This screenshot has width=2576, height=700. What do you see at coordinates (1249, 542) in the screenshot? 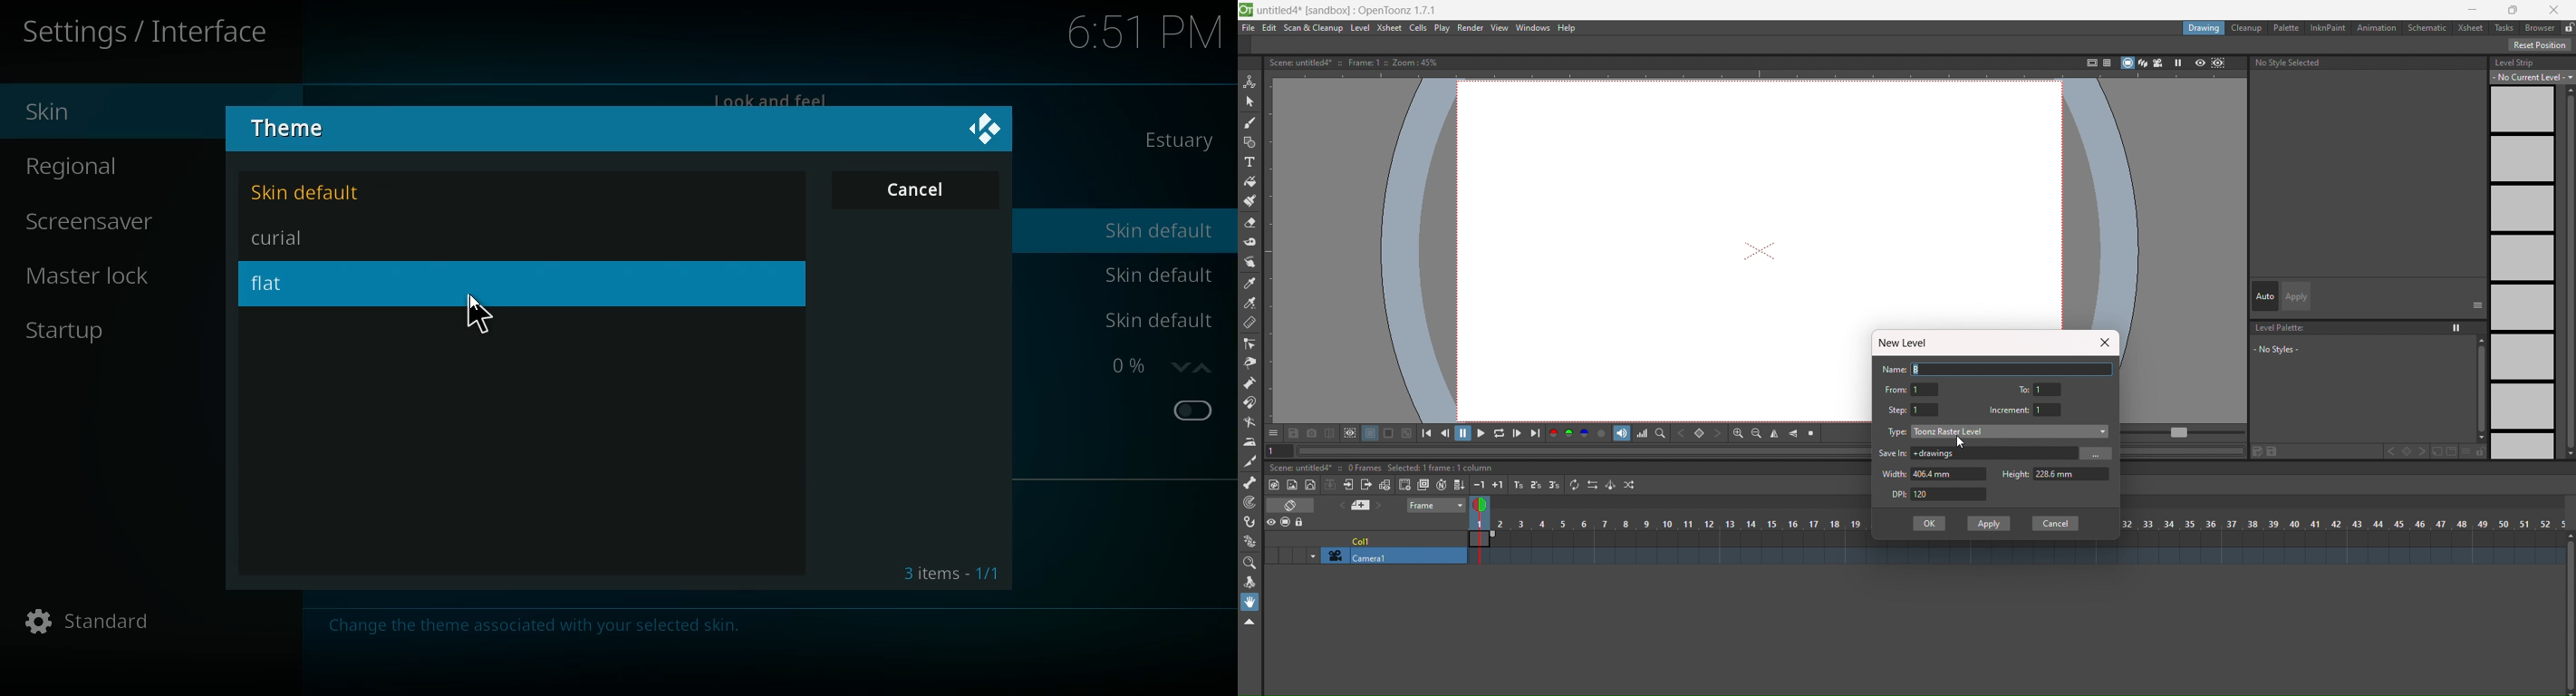
I see `plastic tool` at bounding box center [1249, 542].